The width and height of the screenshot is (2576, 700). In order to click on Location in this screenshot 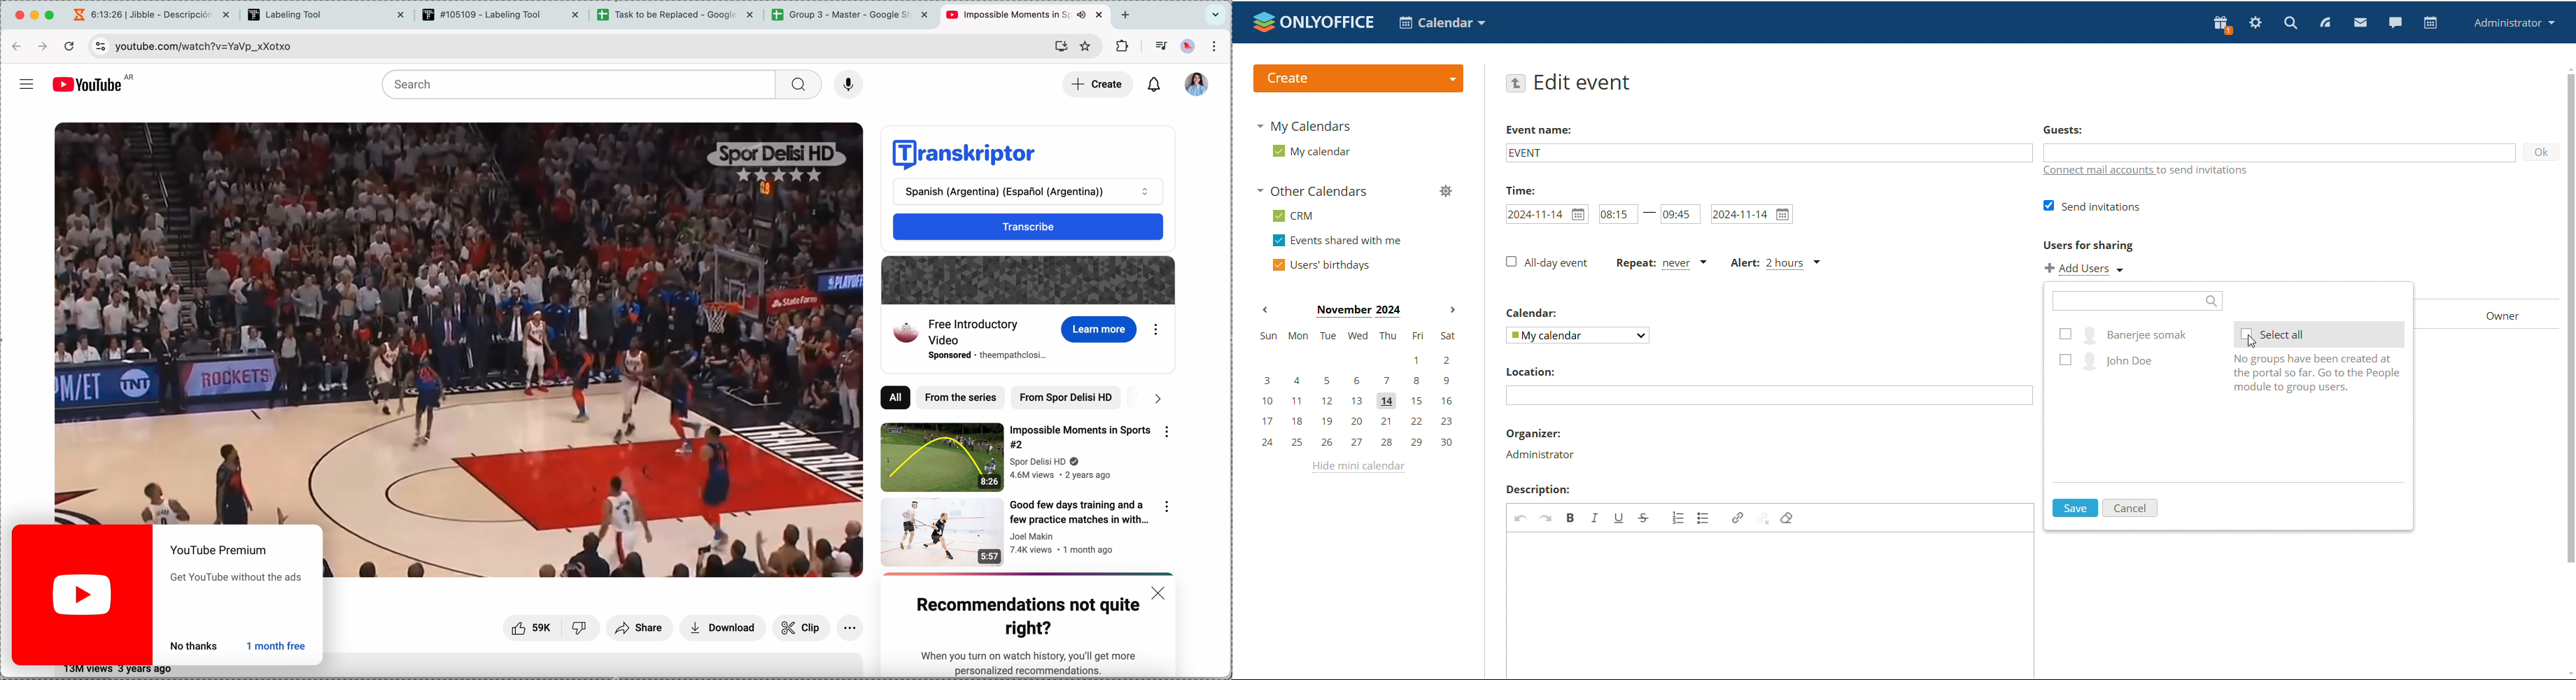, I will do `click(1534, 371)`.